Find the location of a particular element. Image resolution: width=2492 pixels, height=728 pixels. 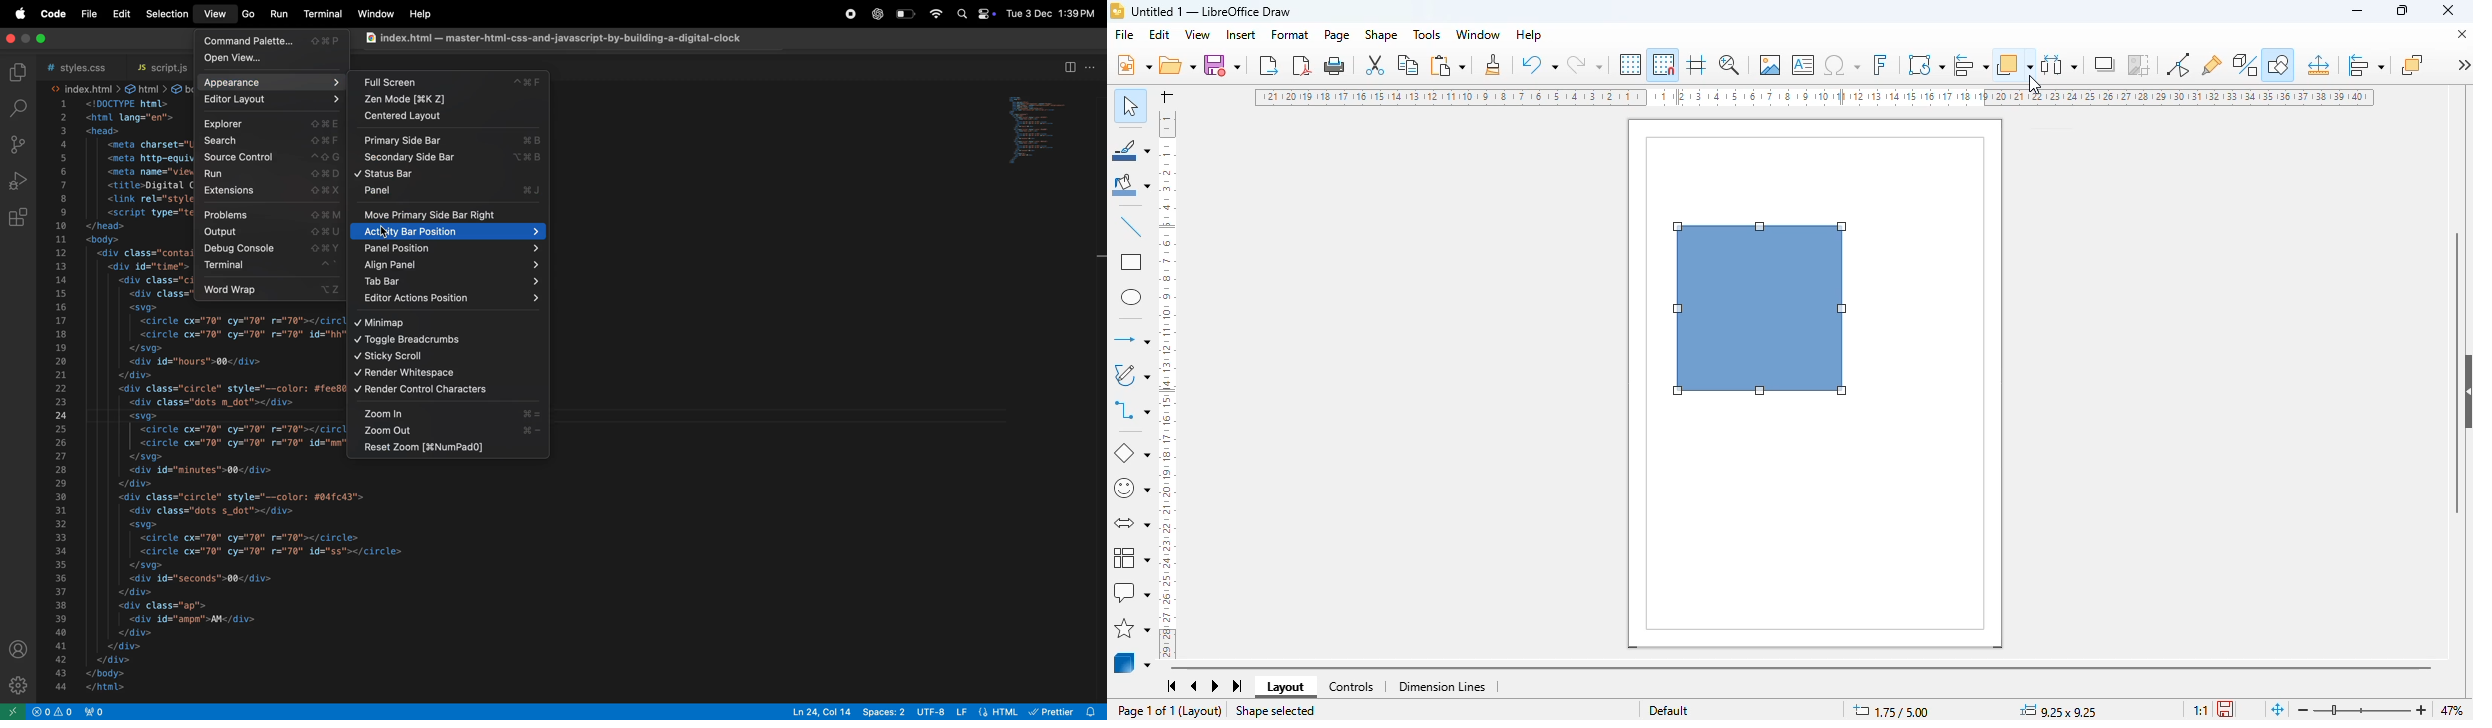

transformations is located at coordinates (1927, 64).